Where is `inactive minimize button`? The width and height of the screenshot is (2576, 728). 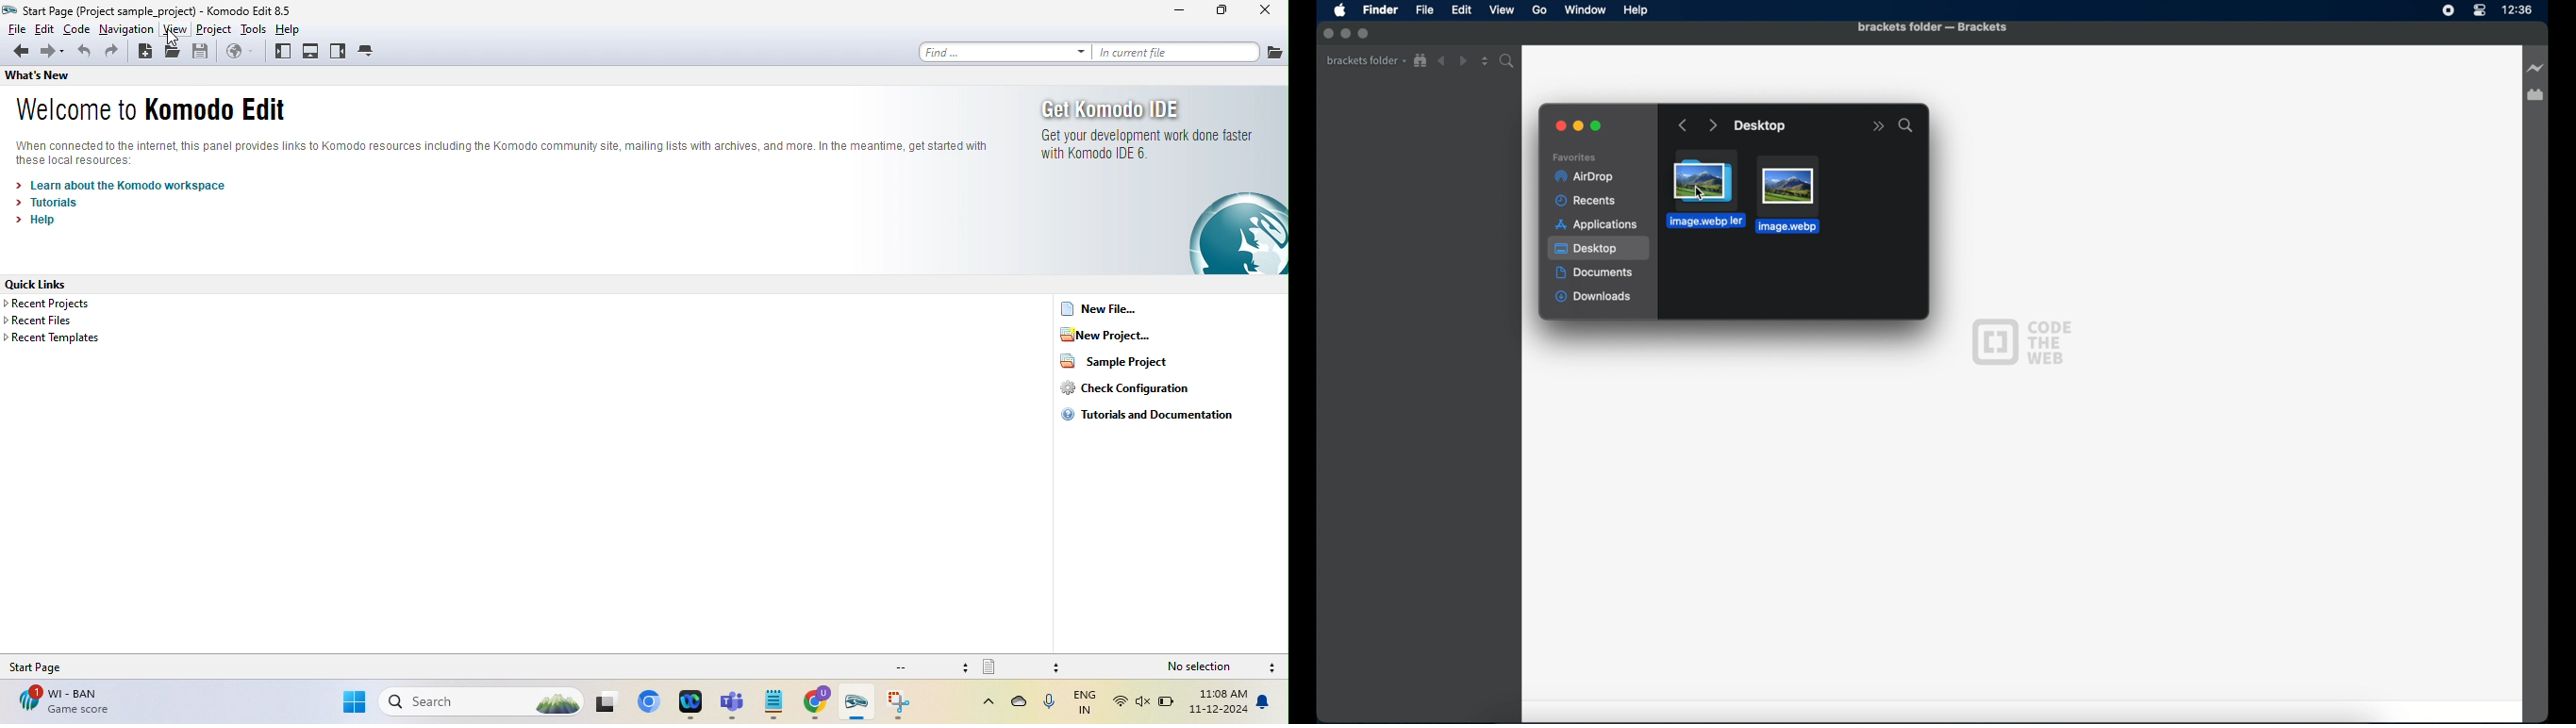 inactive minimize button is located at coordinates (1345, 34).